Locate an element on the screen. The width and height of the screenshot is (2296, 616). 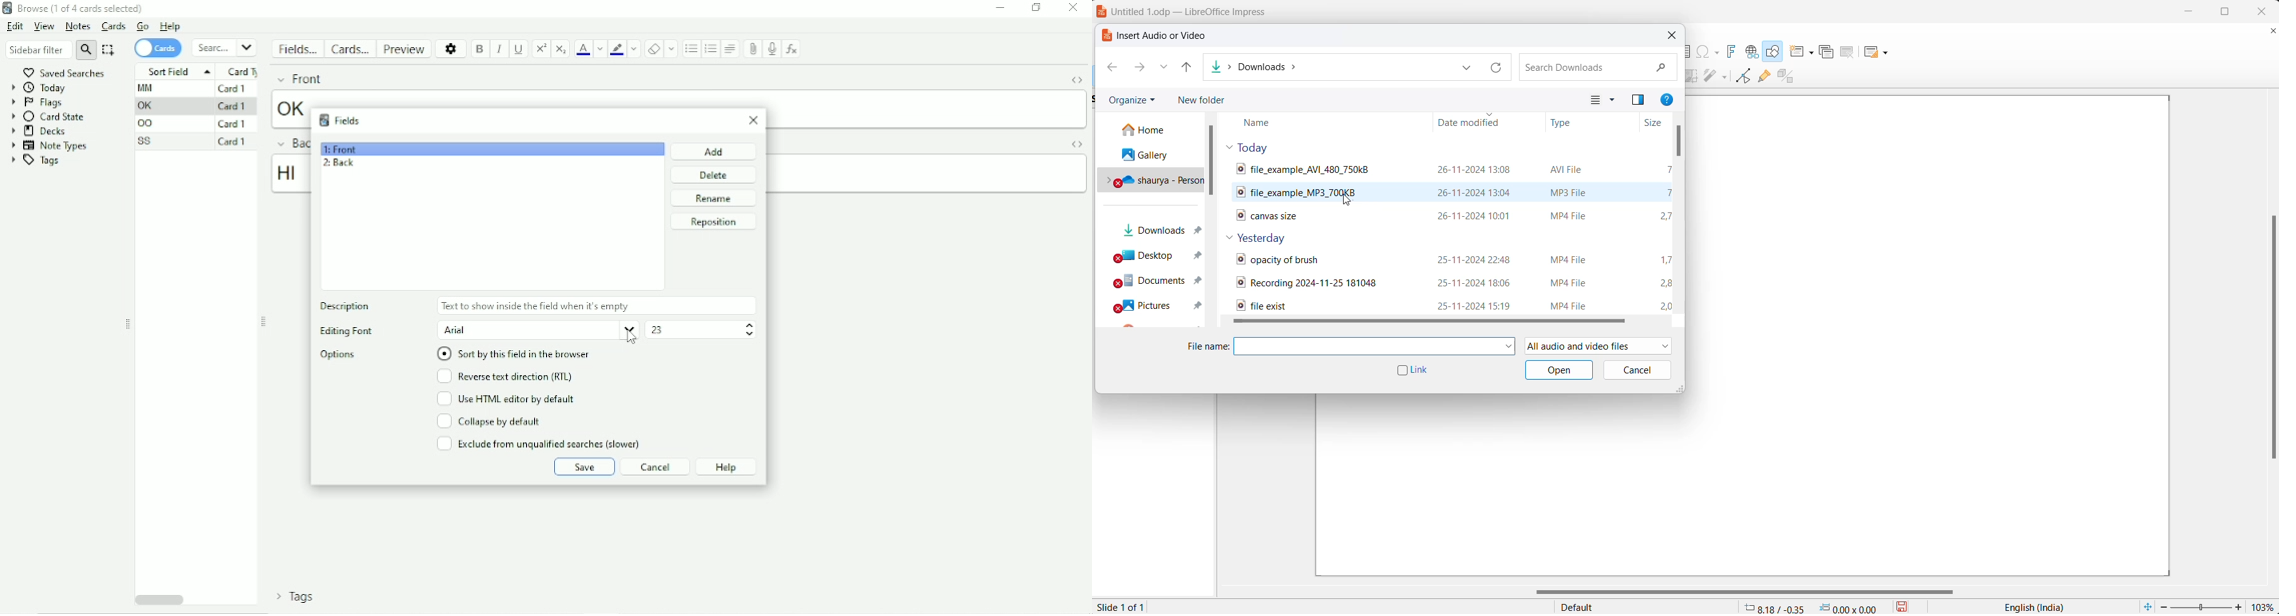
Underline is located at coordinates (520, 48).